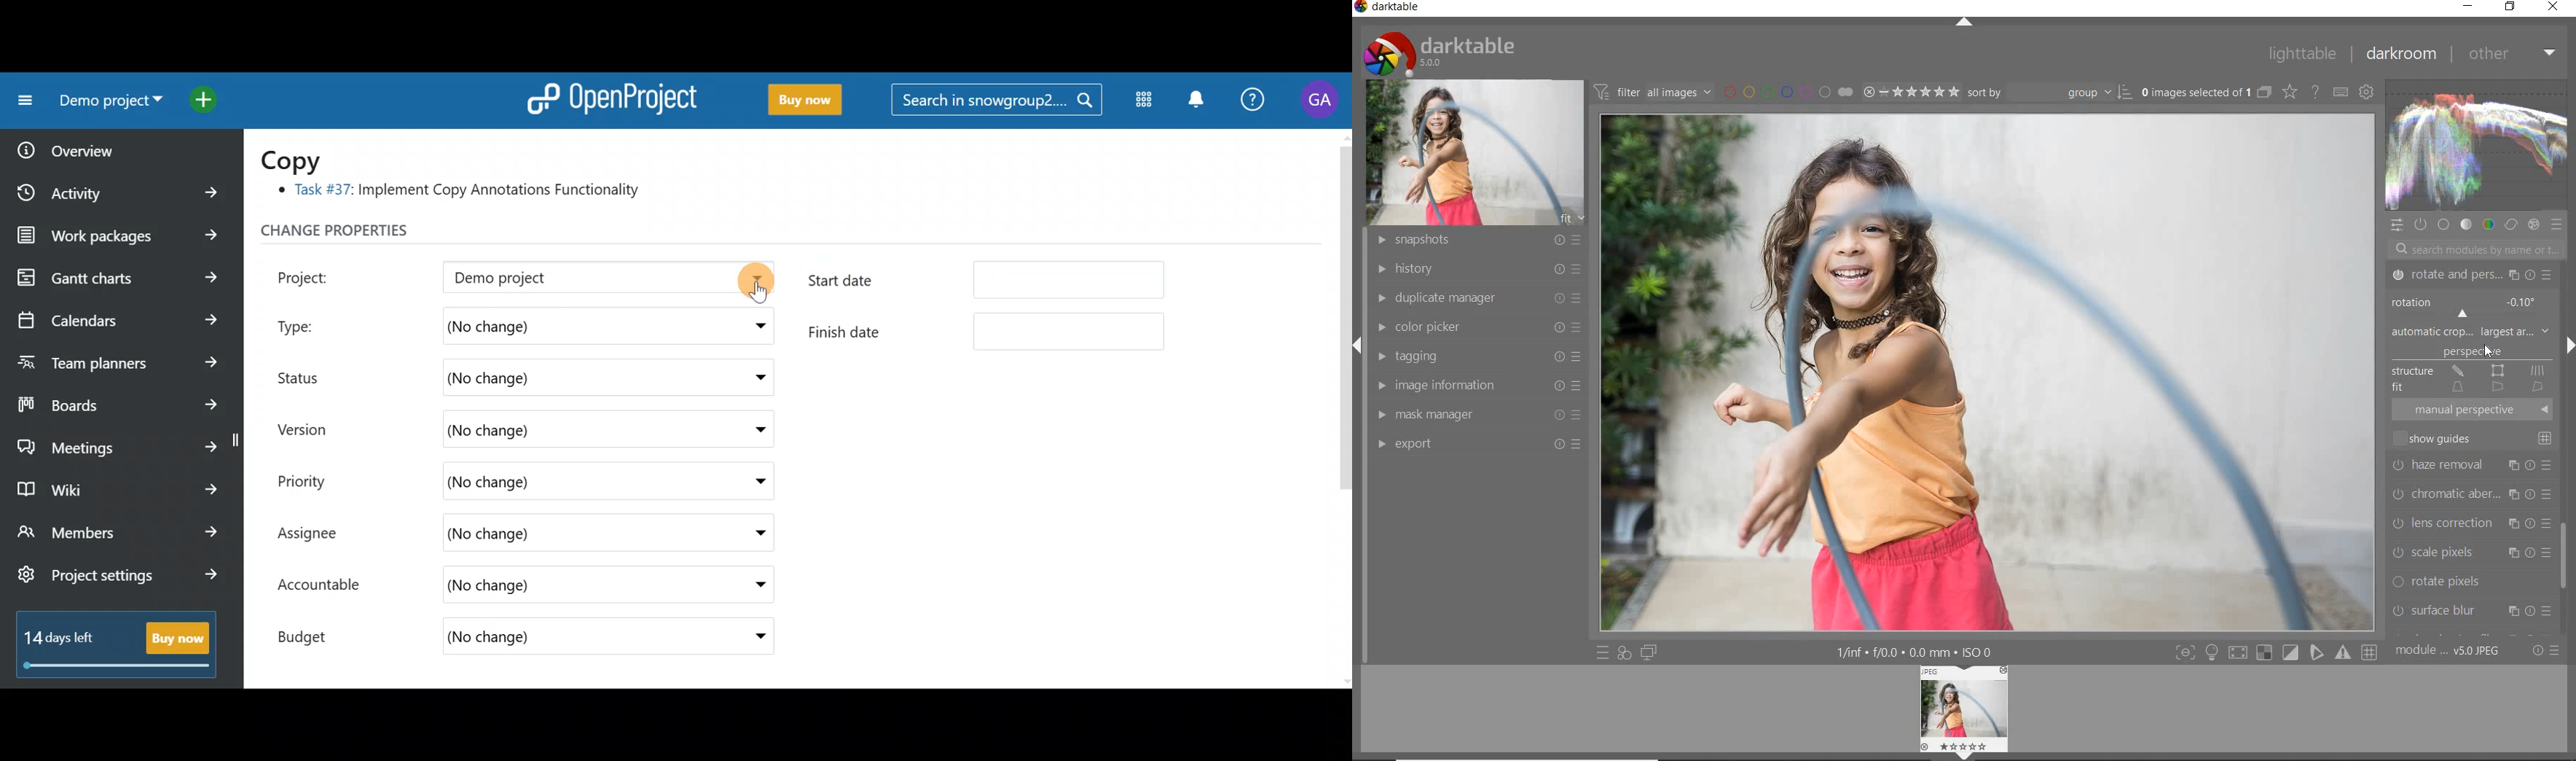  What do you see at coordinates (2478, 356) in the screenshot?
I see `AUTOMATICALLY CROP TO AVOID BLACK EDGES` at bounding box center [2478, 356].